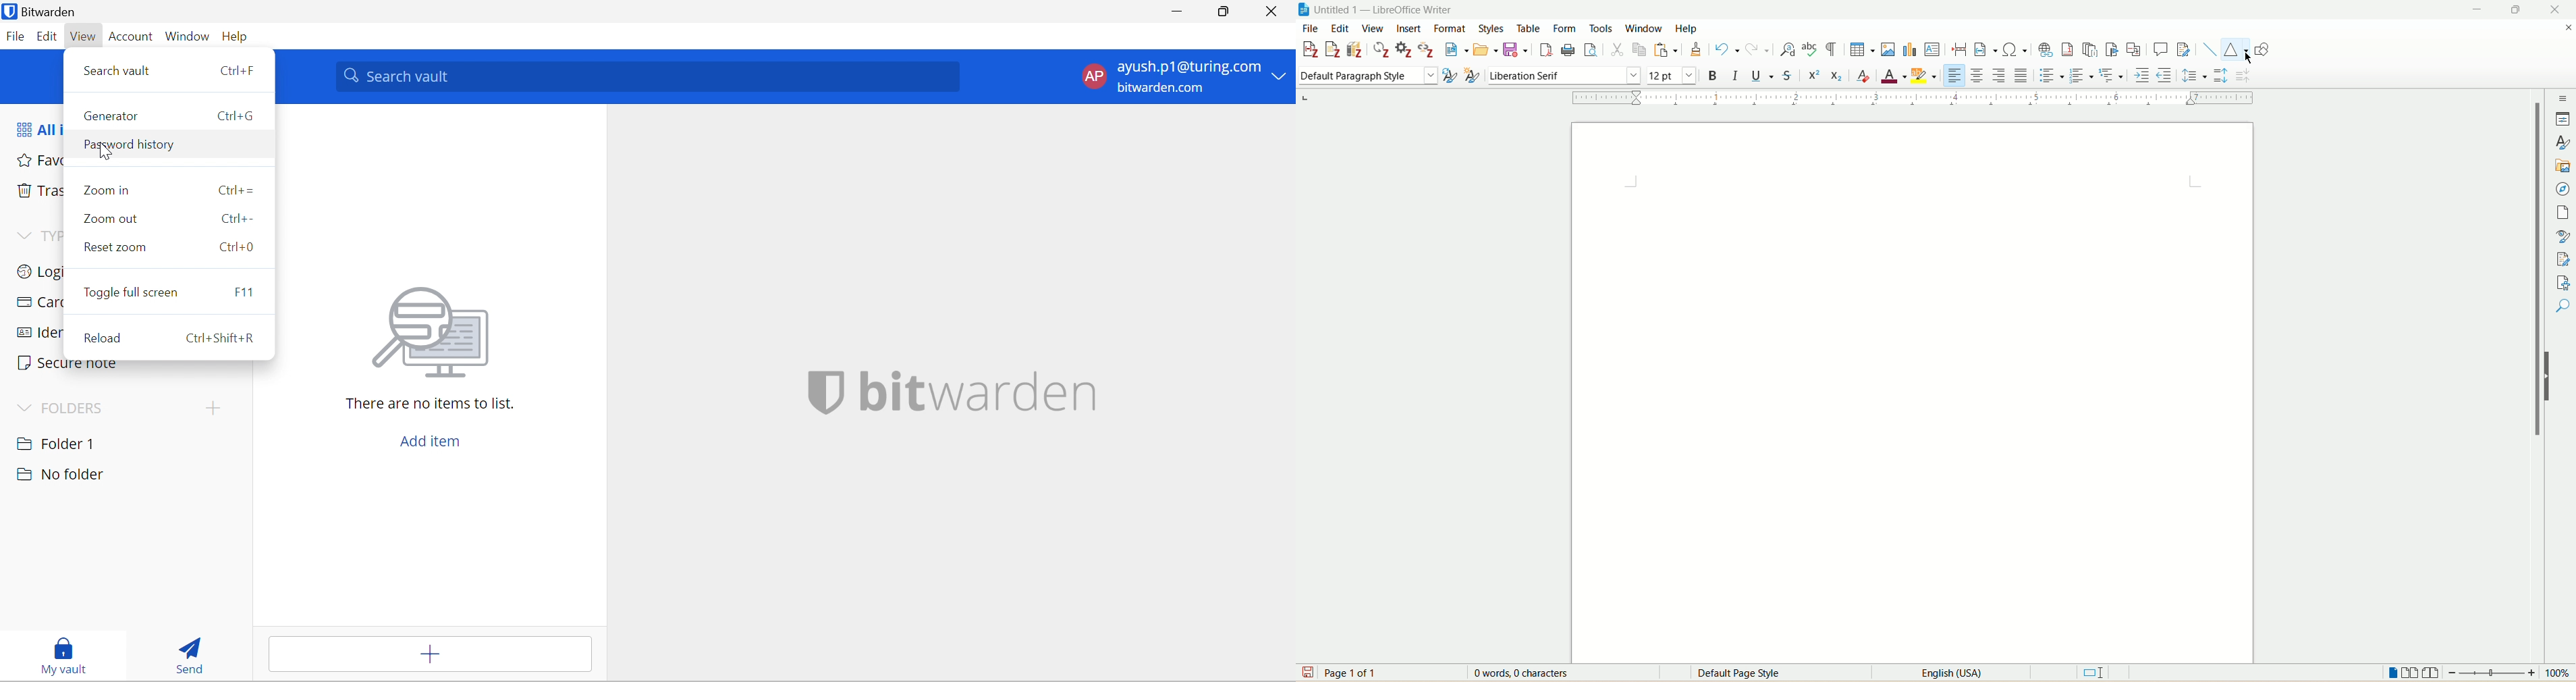 The image size is (2576, 700). I want to click on resize, so click(1228, 12).